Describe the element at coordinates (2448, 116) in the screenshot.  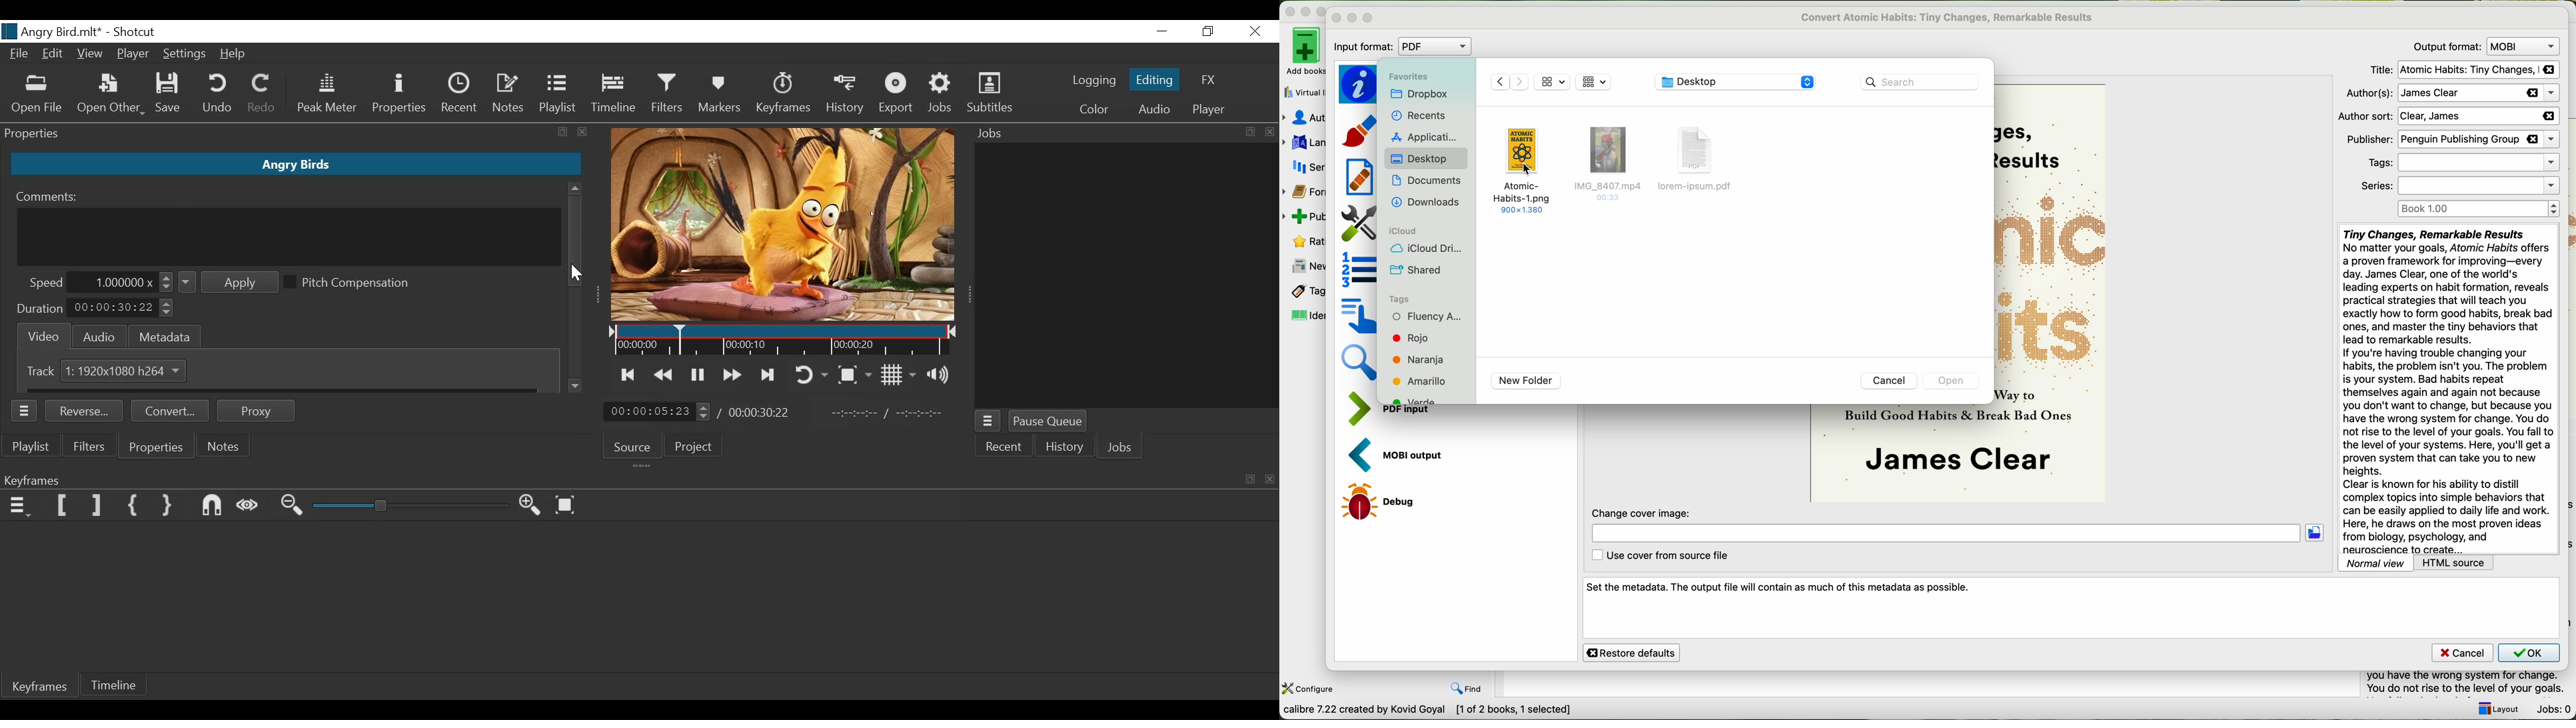
I see `author sort` at that location.